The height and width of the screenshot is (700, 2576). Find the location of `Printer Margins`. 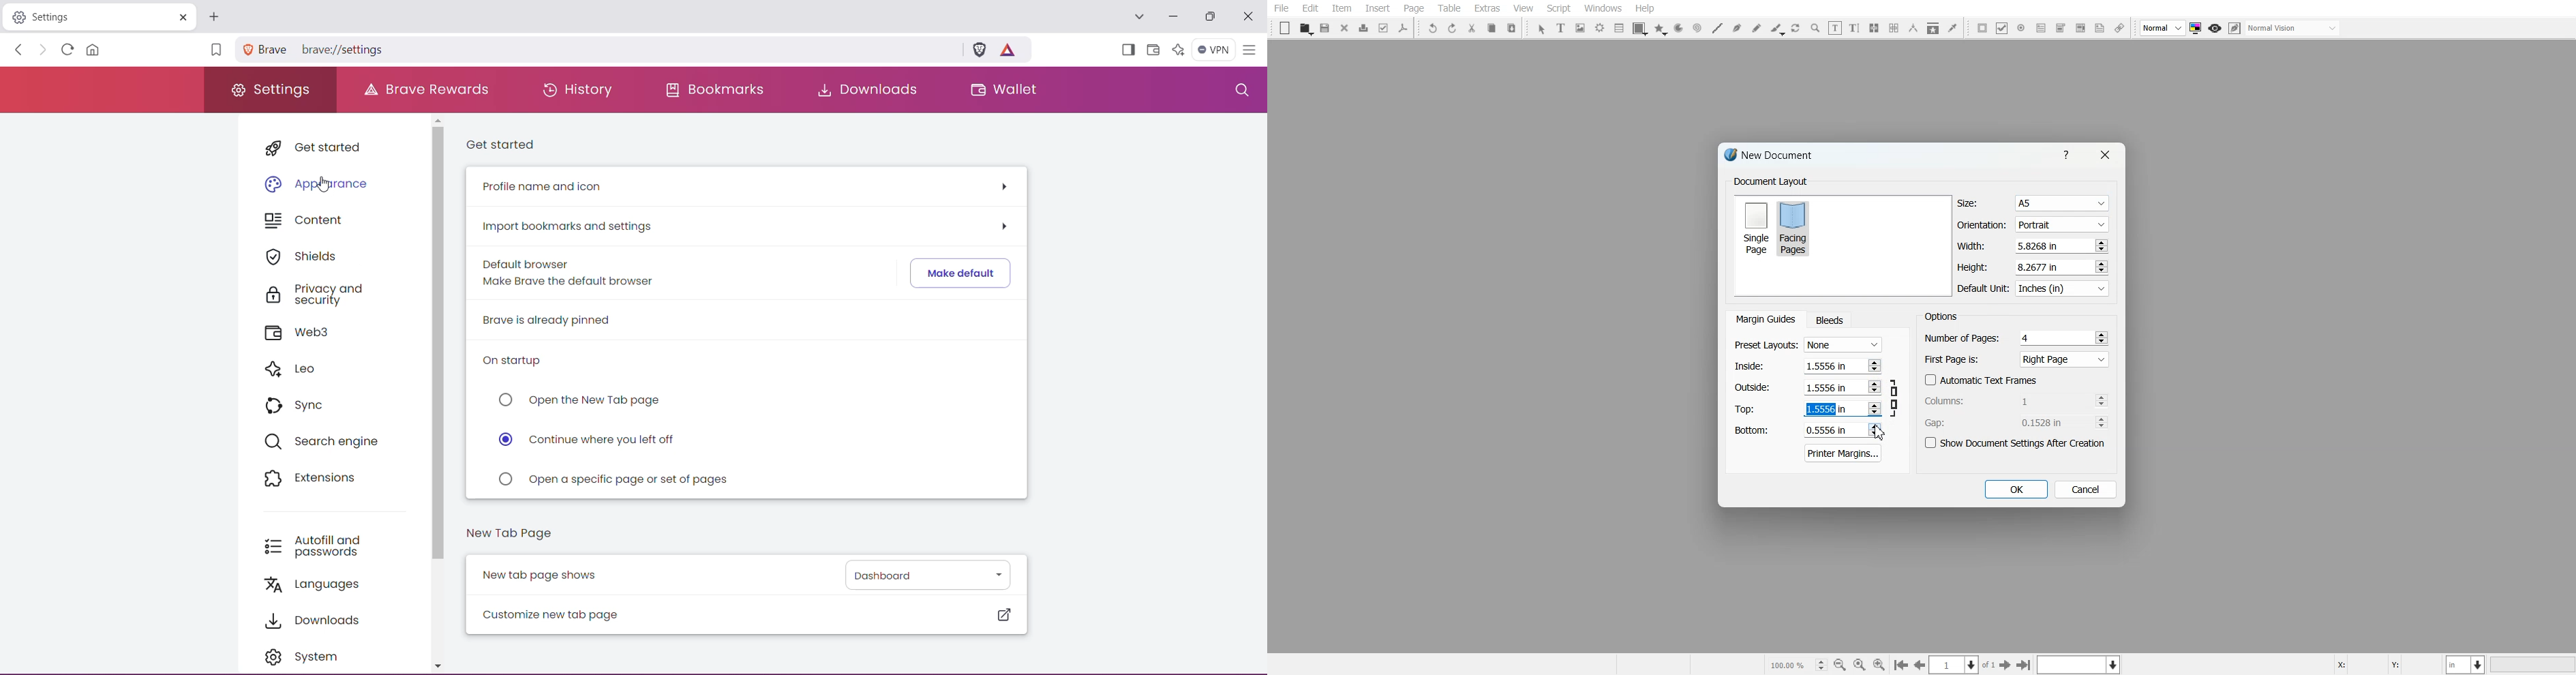

Printer Margins is located at coordinates (1844, 453).